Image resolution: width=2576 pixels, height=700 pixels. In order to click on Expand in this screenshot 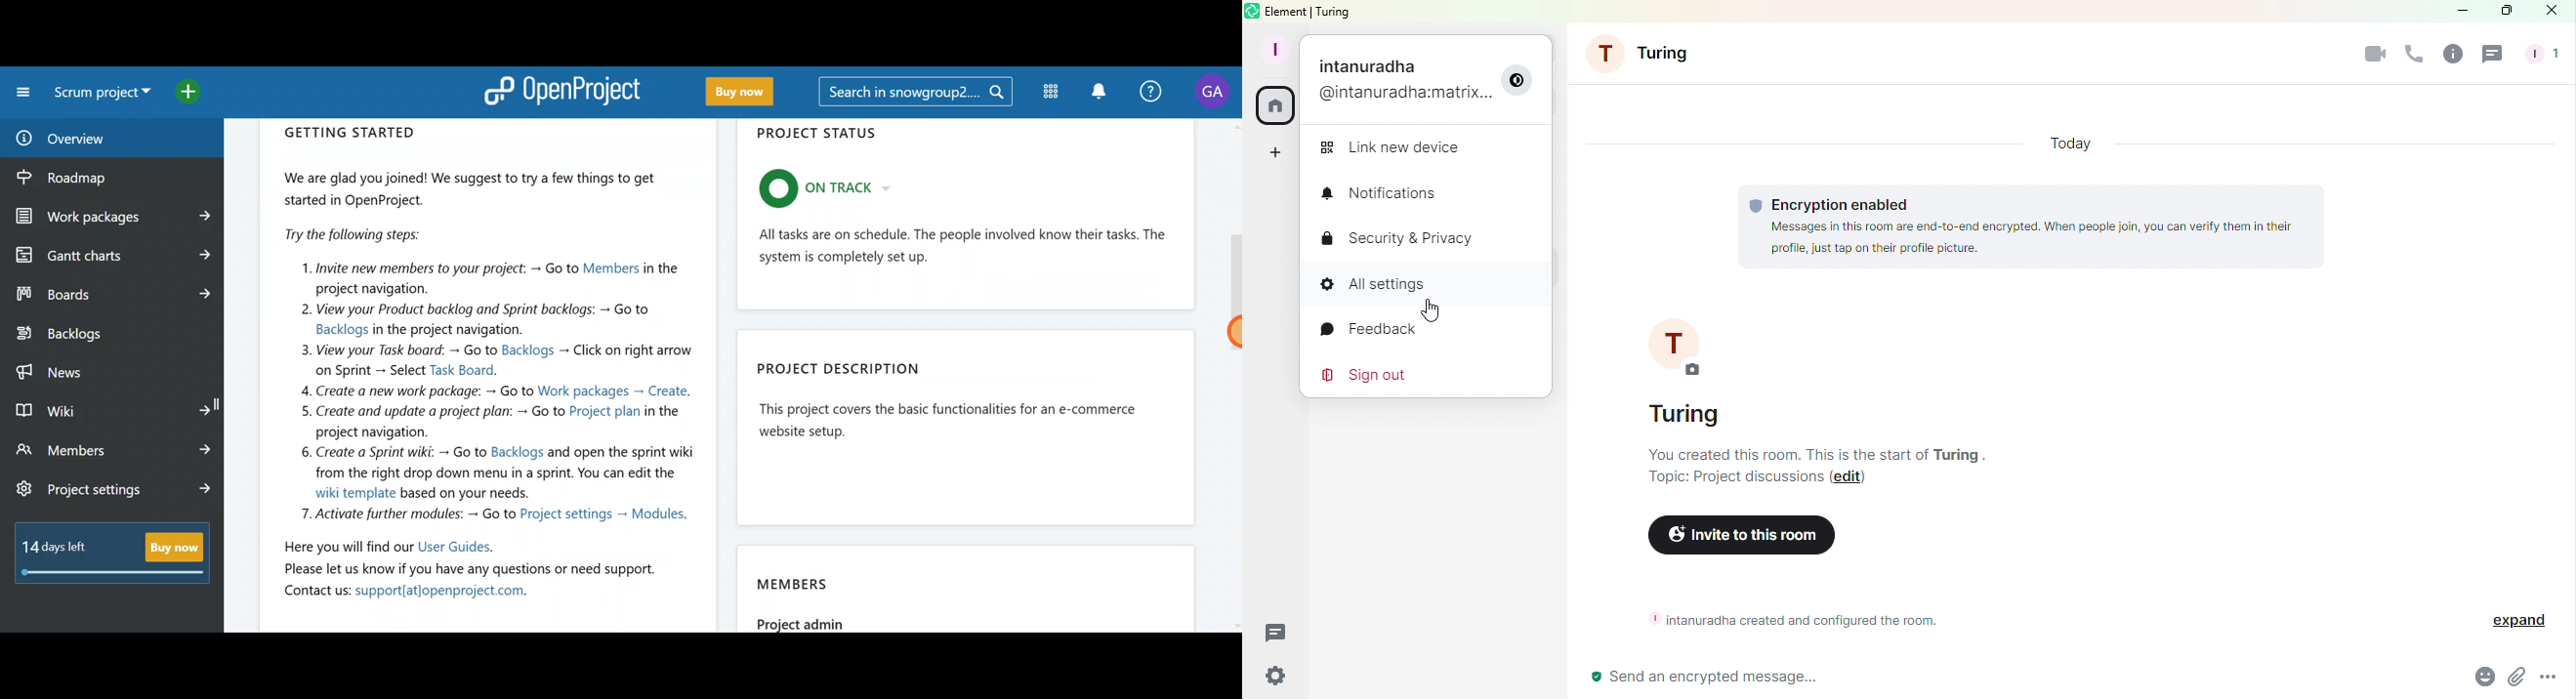, I will do `click(2519, 622)`.